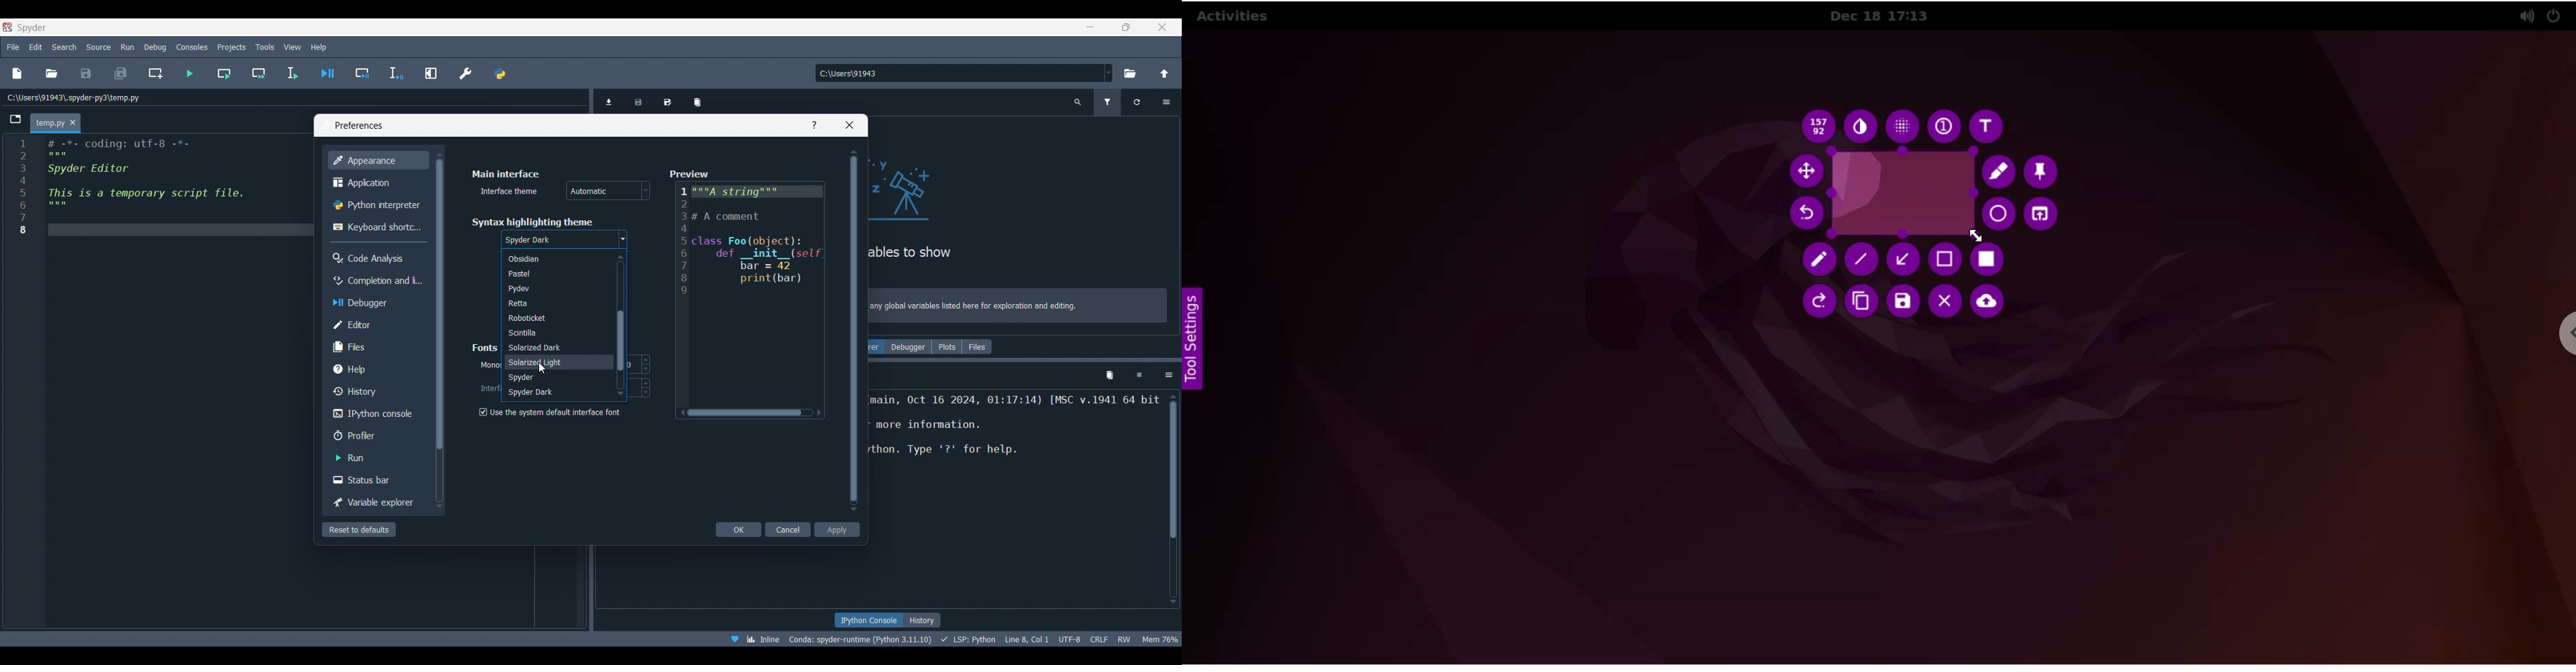 The height and width of the screenshot is (672, 2576). I want to click on choose an app to open, so click(2043, 215).